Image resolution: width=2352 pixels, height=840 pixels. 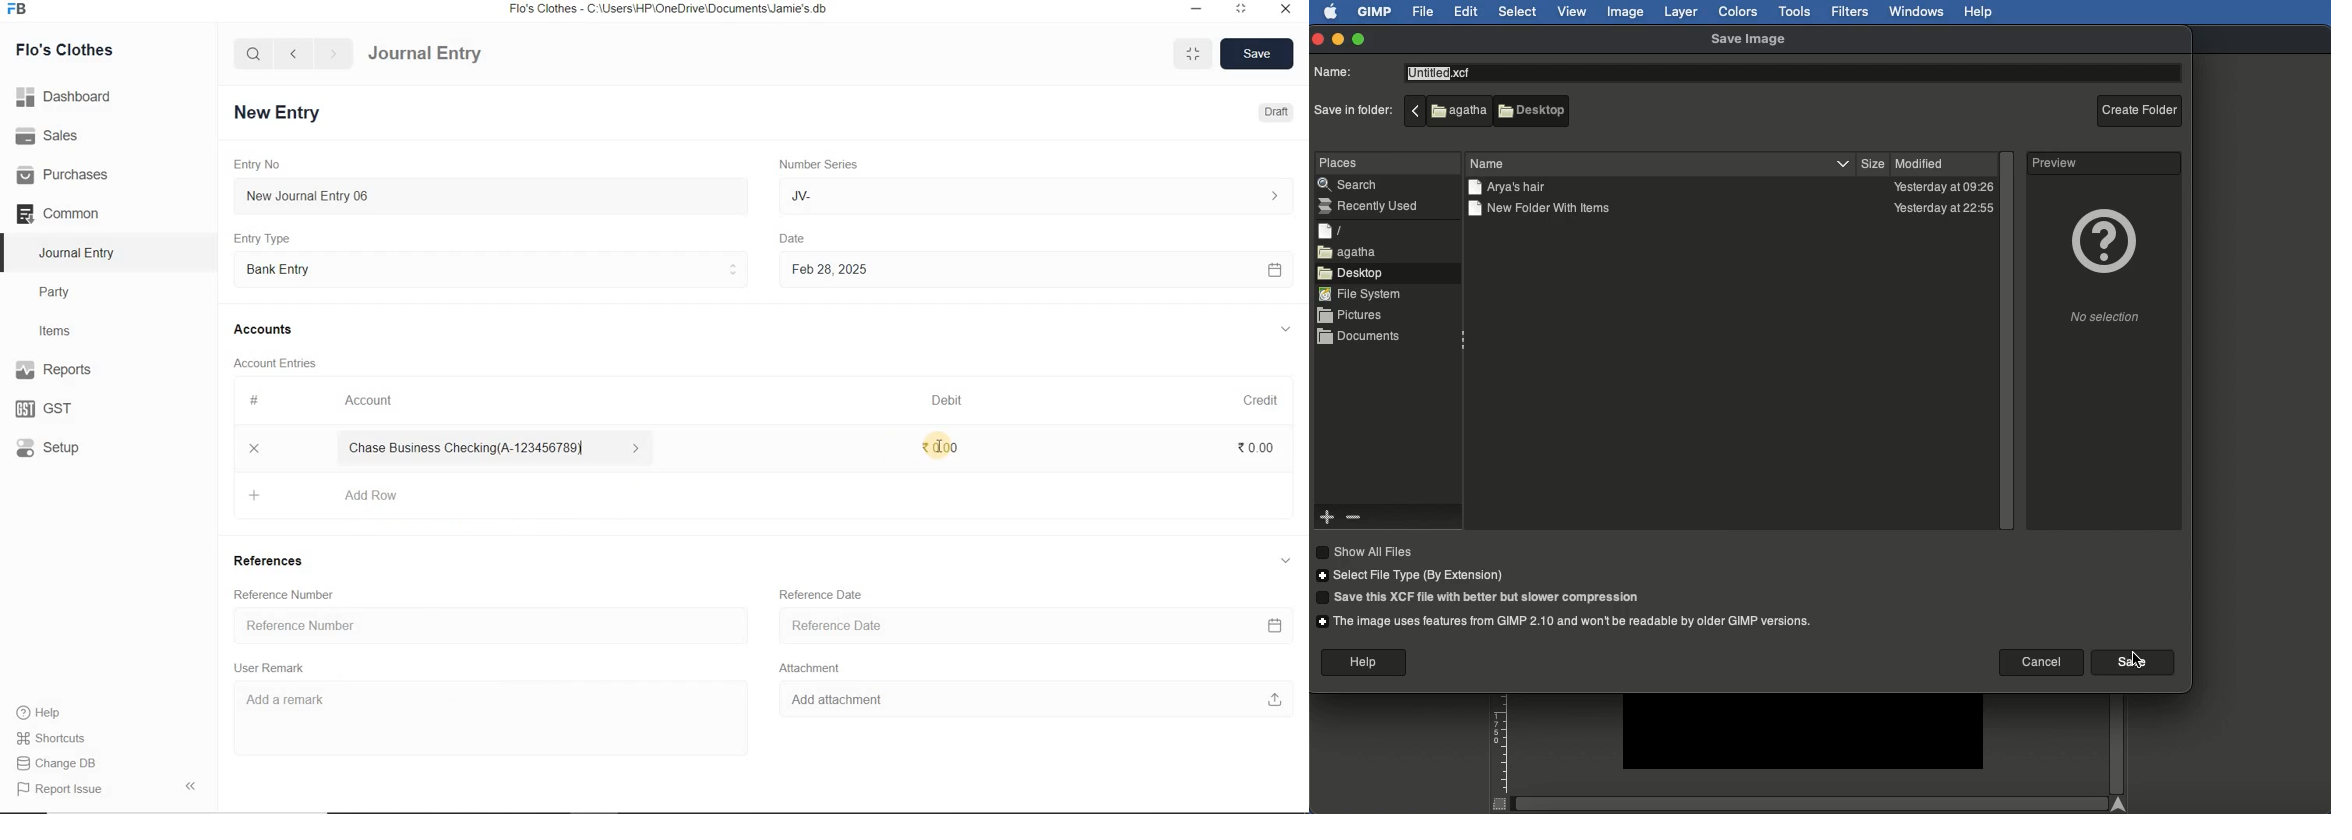 I want to click on Add Row, so click(x=338, y=494).